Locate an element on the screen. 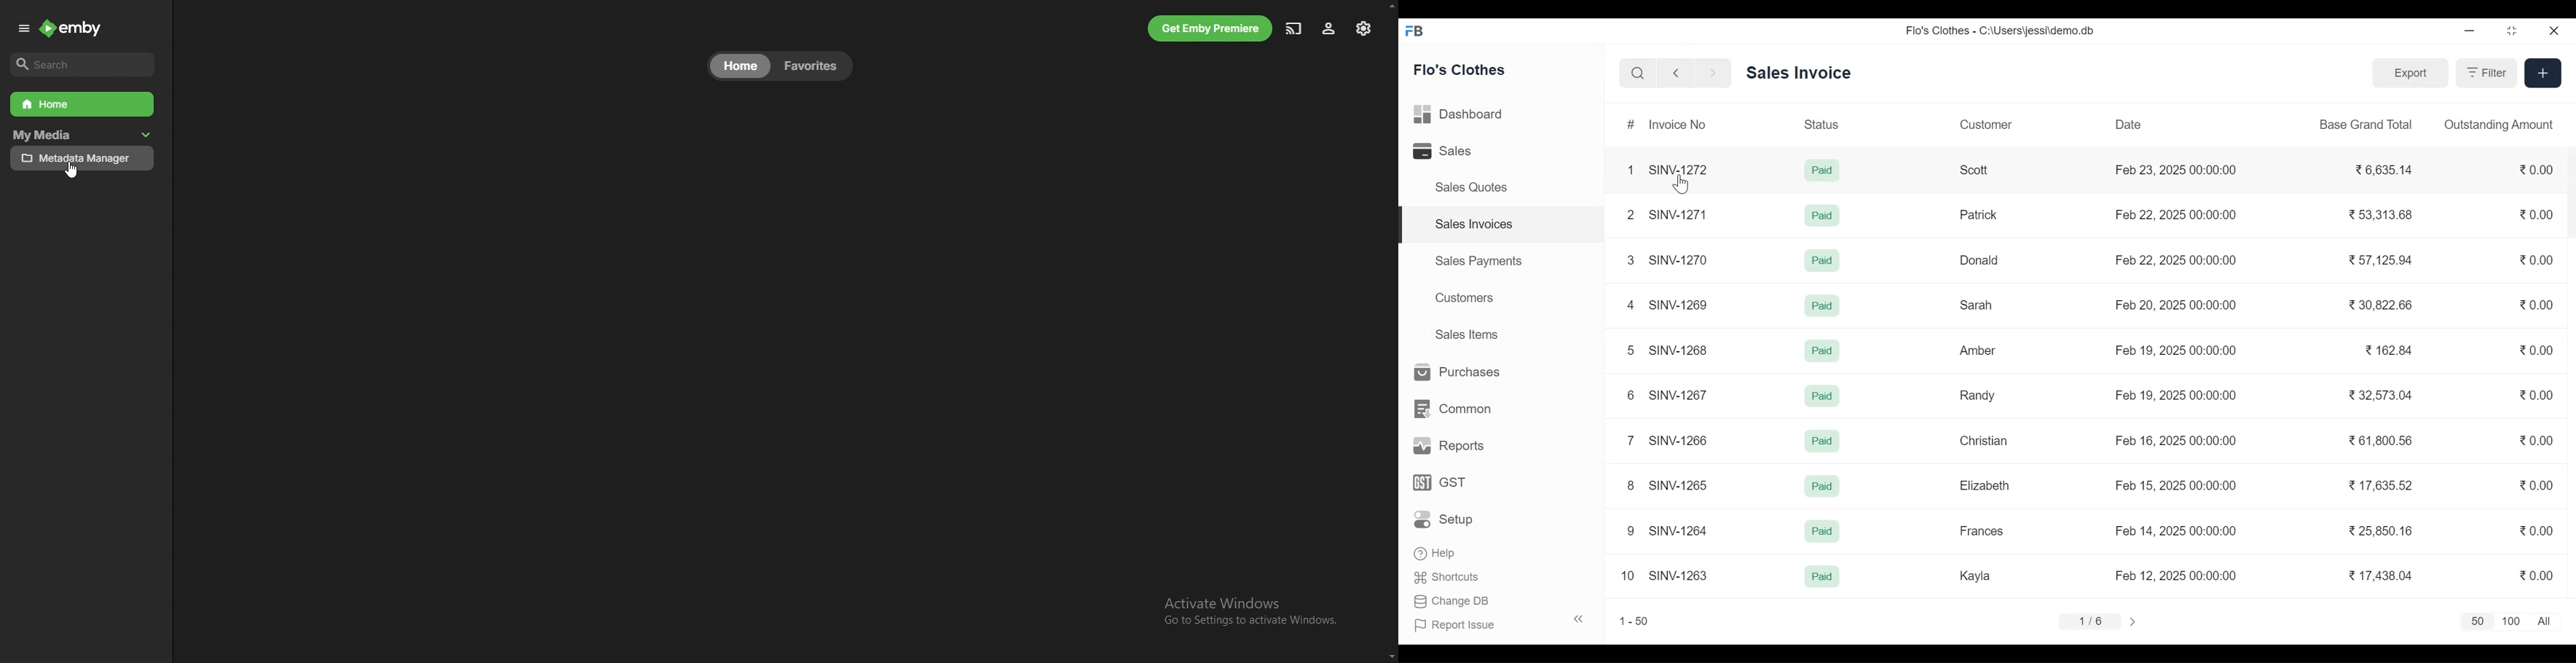  8 is located at coordinates (1633, 486).